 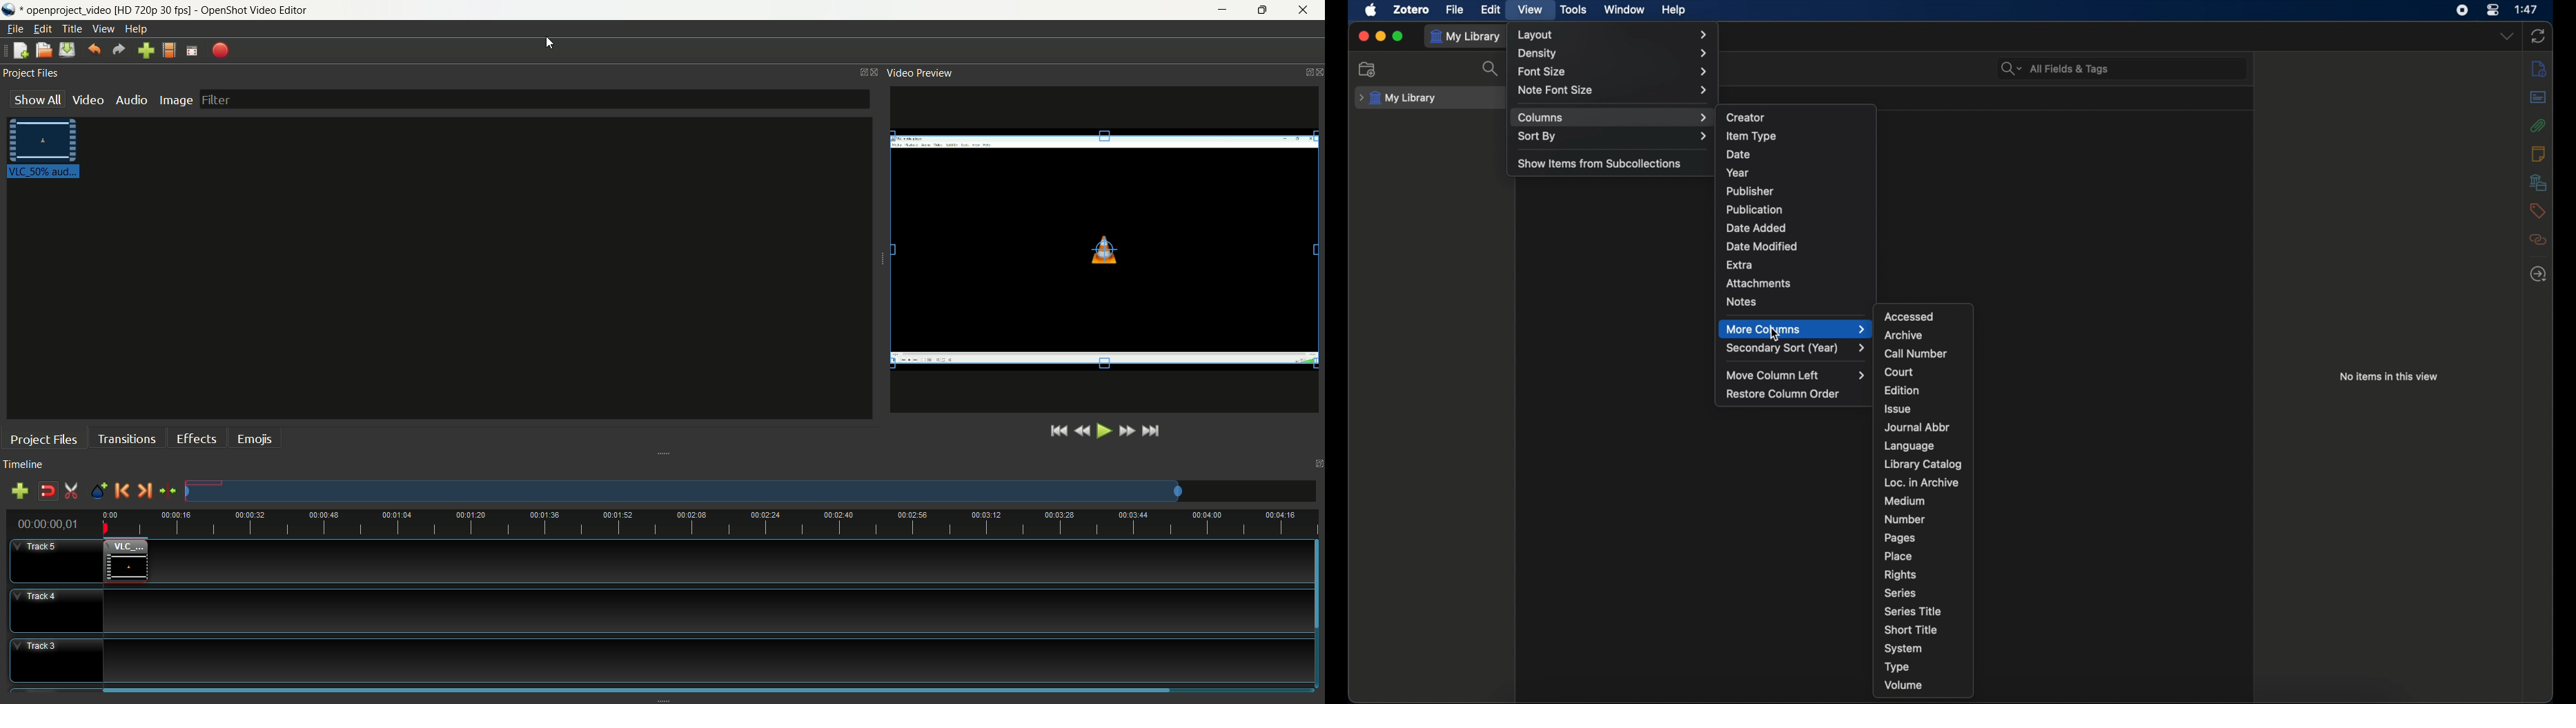 What do you see at coordinates (1756, 209) in the screenshot?
I see `publication` at bounding box center [1756, 209].